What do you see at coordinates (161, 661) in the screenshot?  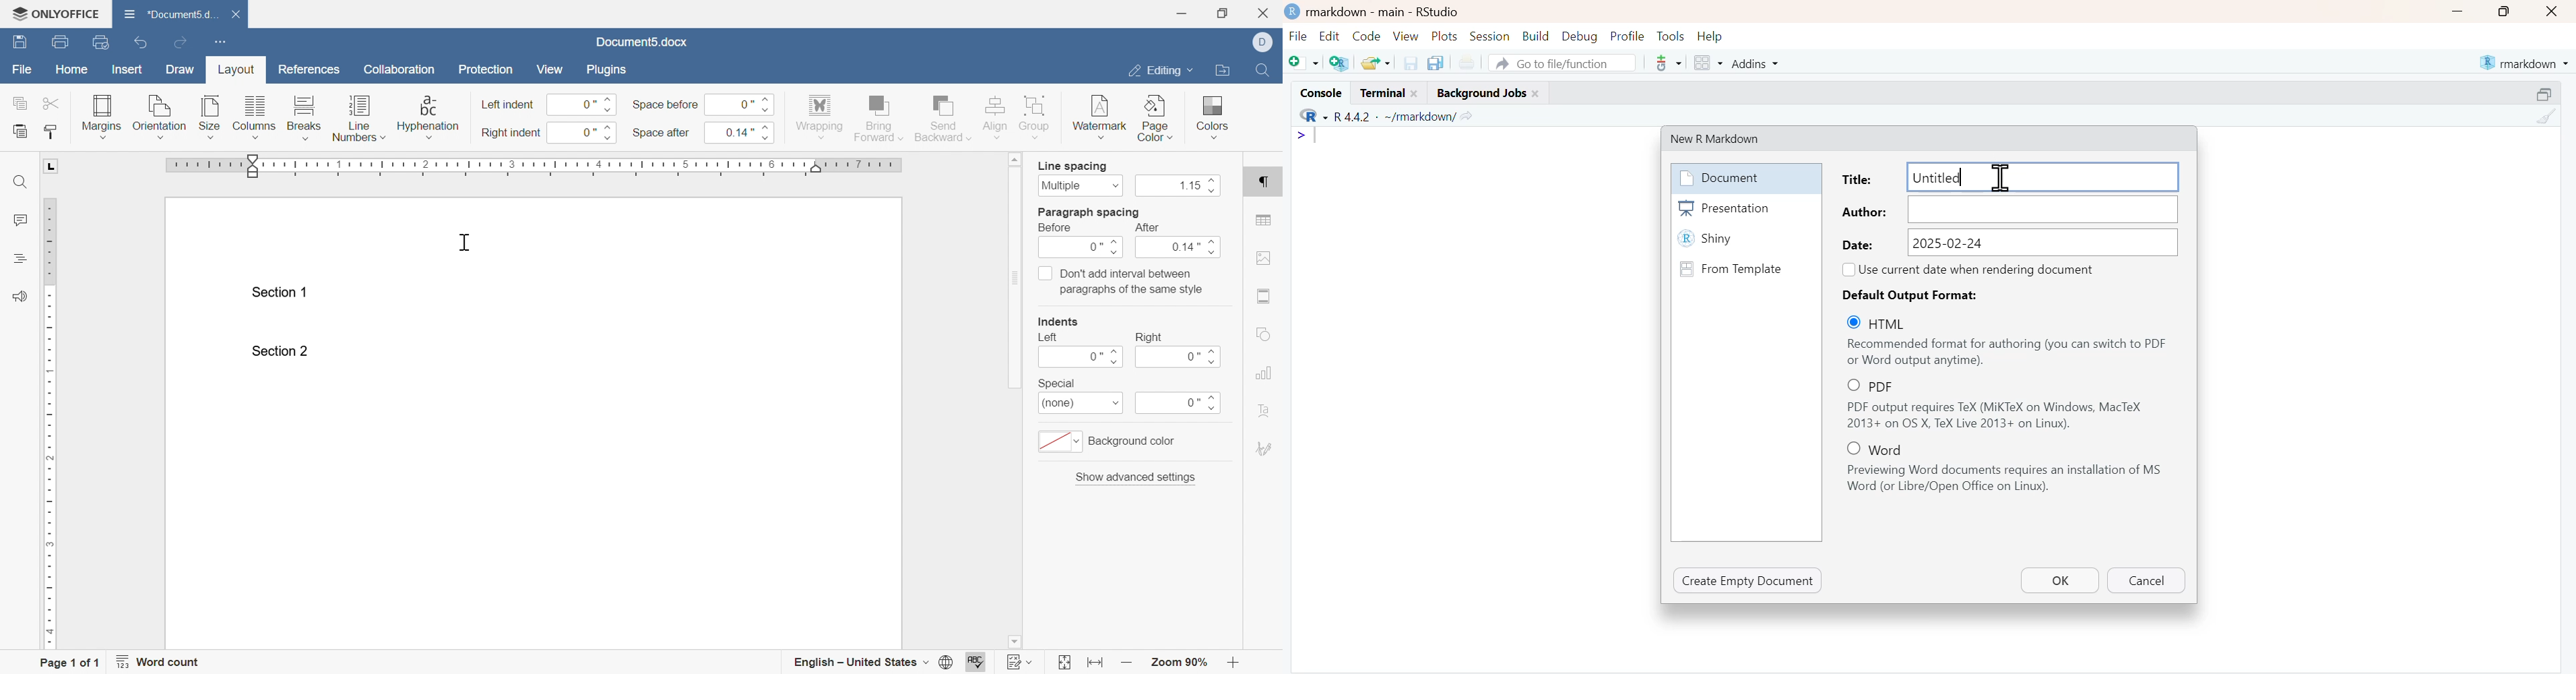 I see `word count` at bounding box center [161, 661].